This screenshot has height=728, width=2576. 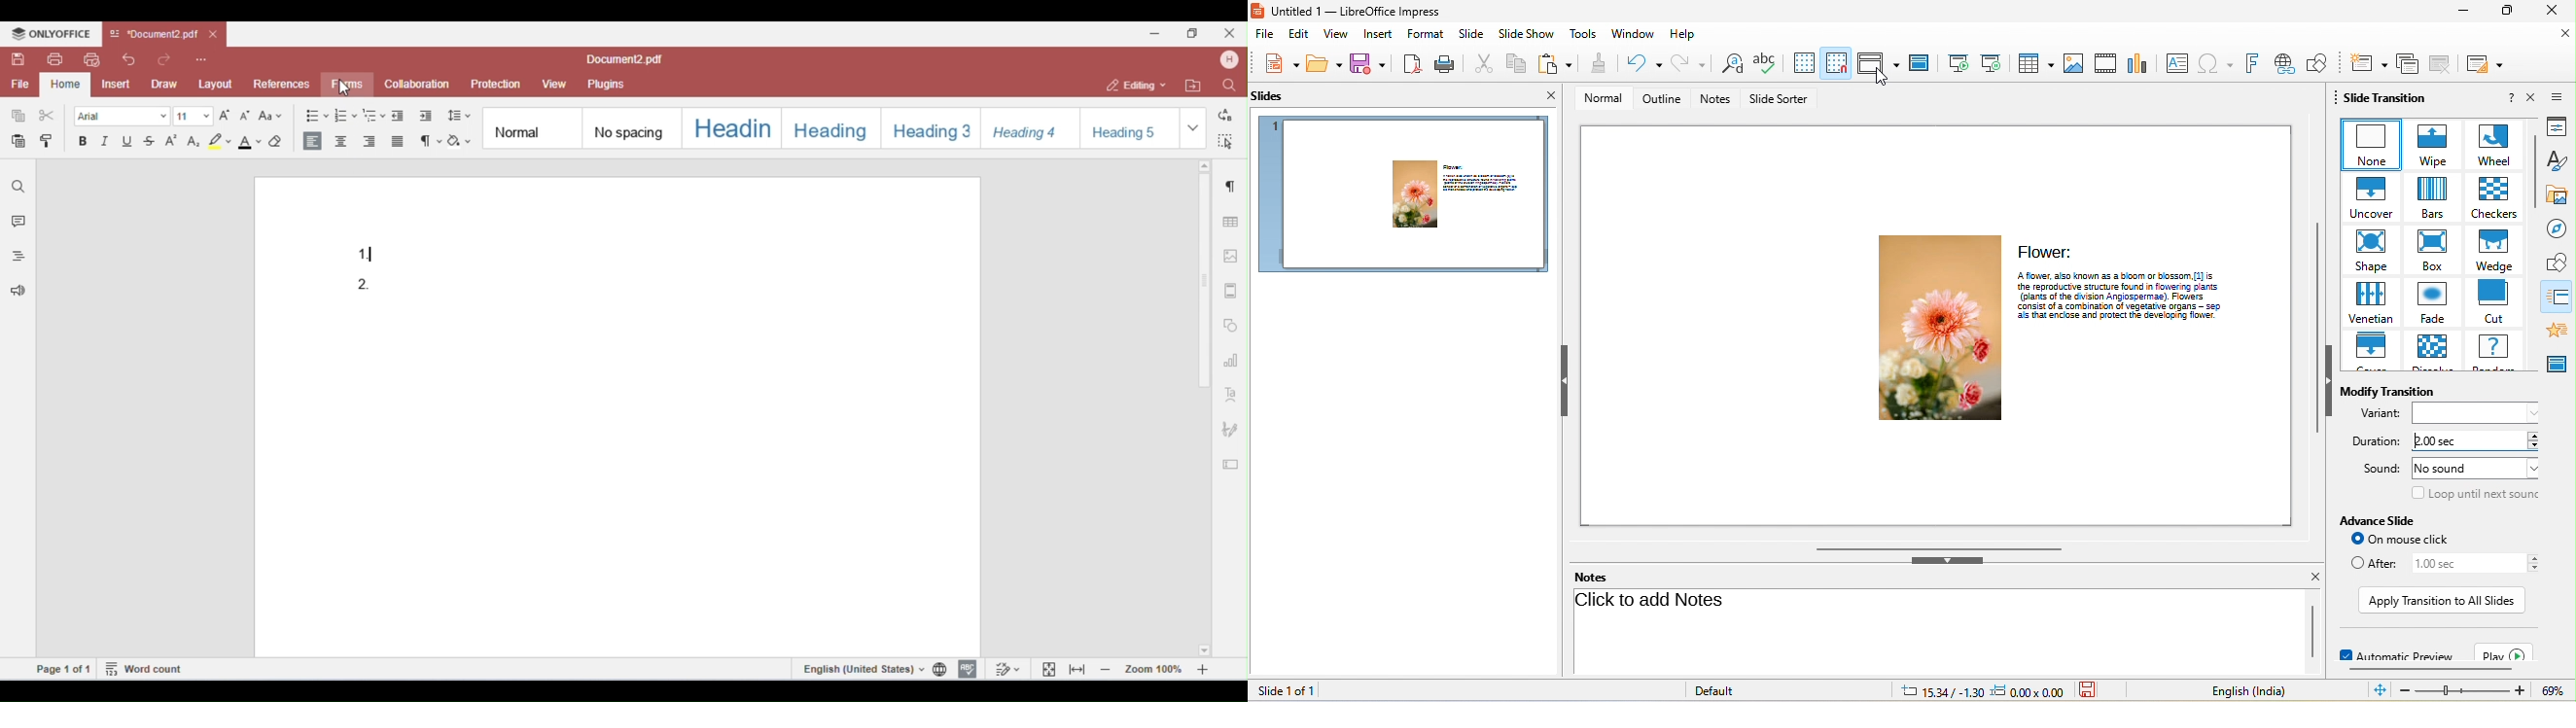 What do you see at coordinates (1936, 546) in the screenshot?
I see `horizontal scroll bar` at bounding box center [1936, 546].